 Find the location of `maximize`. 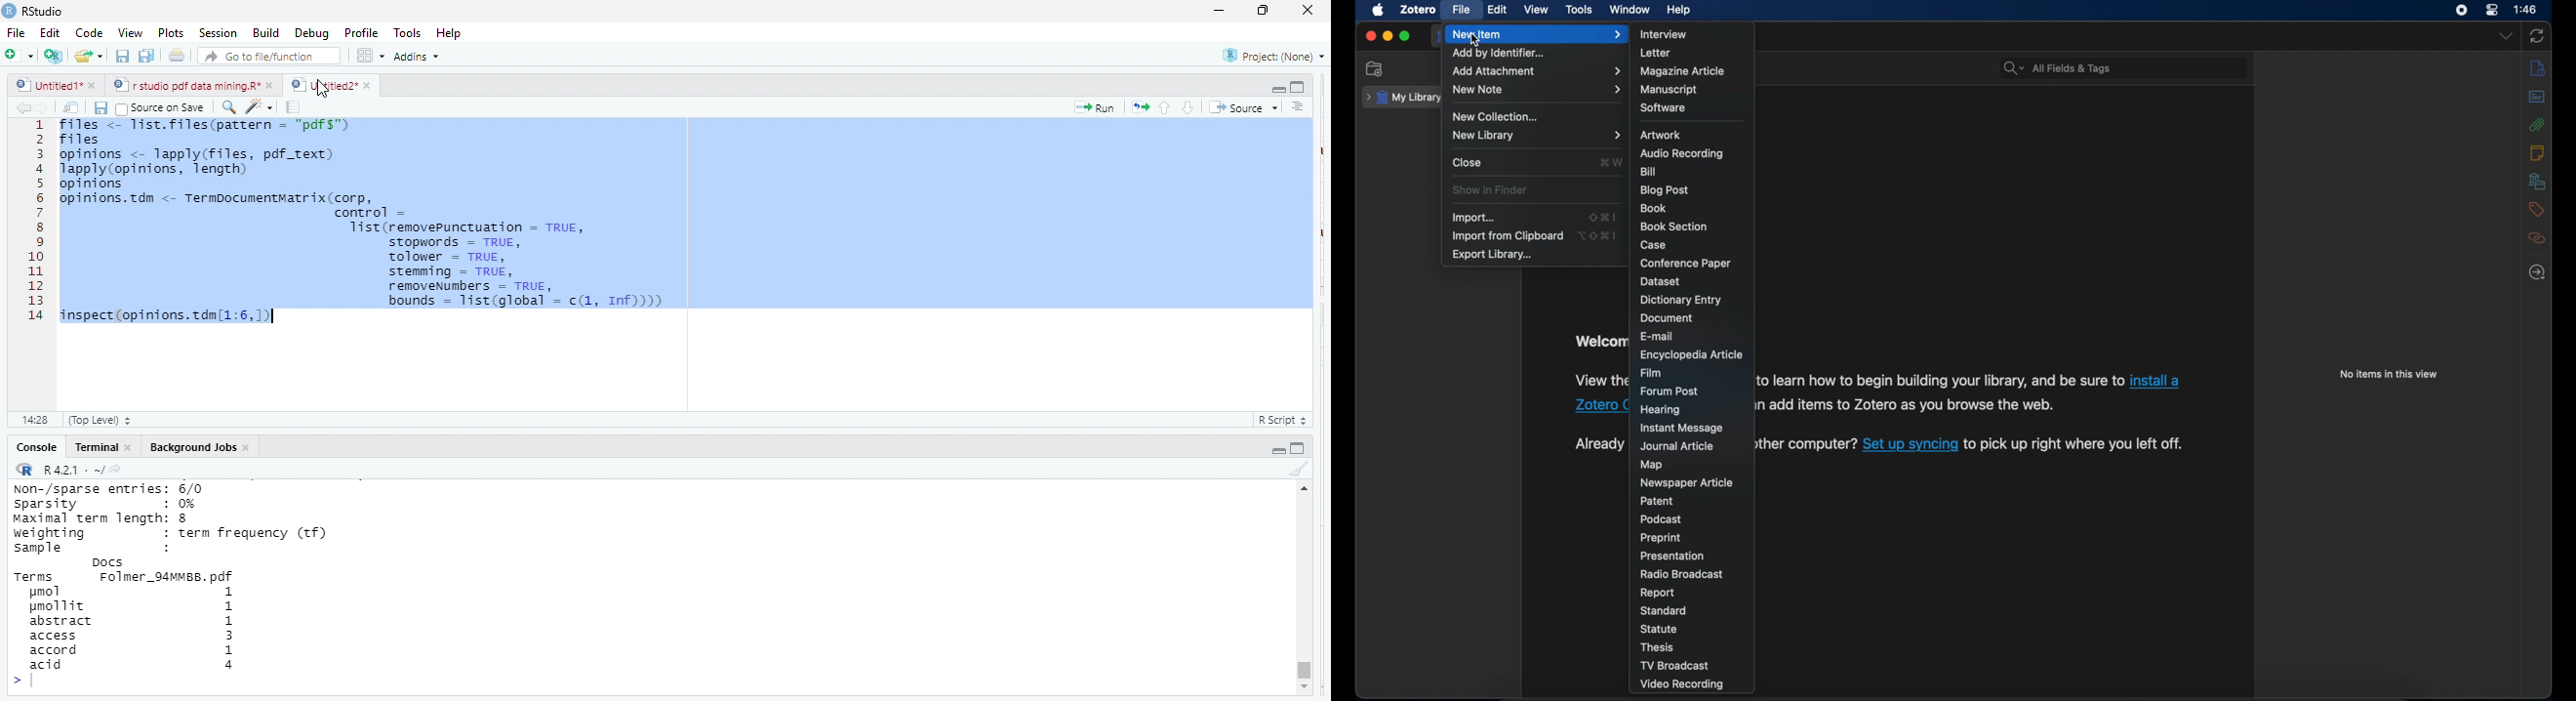

maximize is located at coordinates (1266, 12).